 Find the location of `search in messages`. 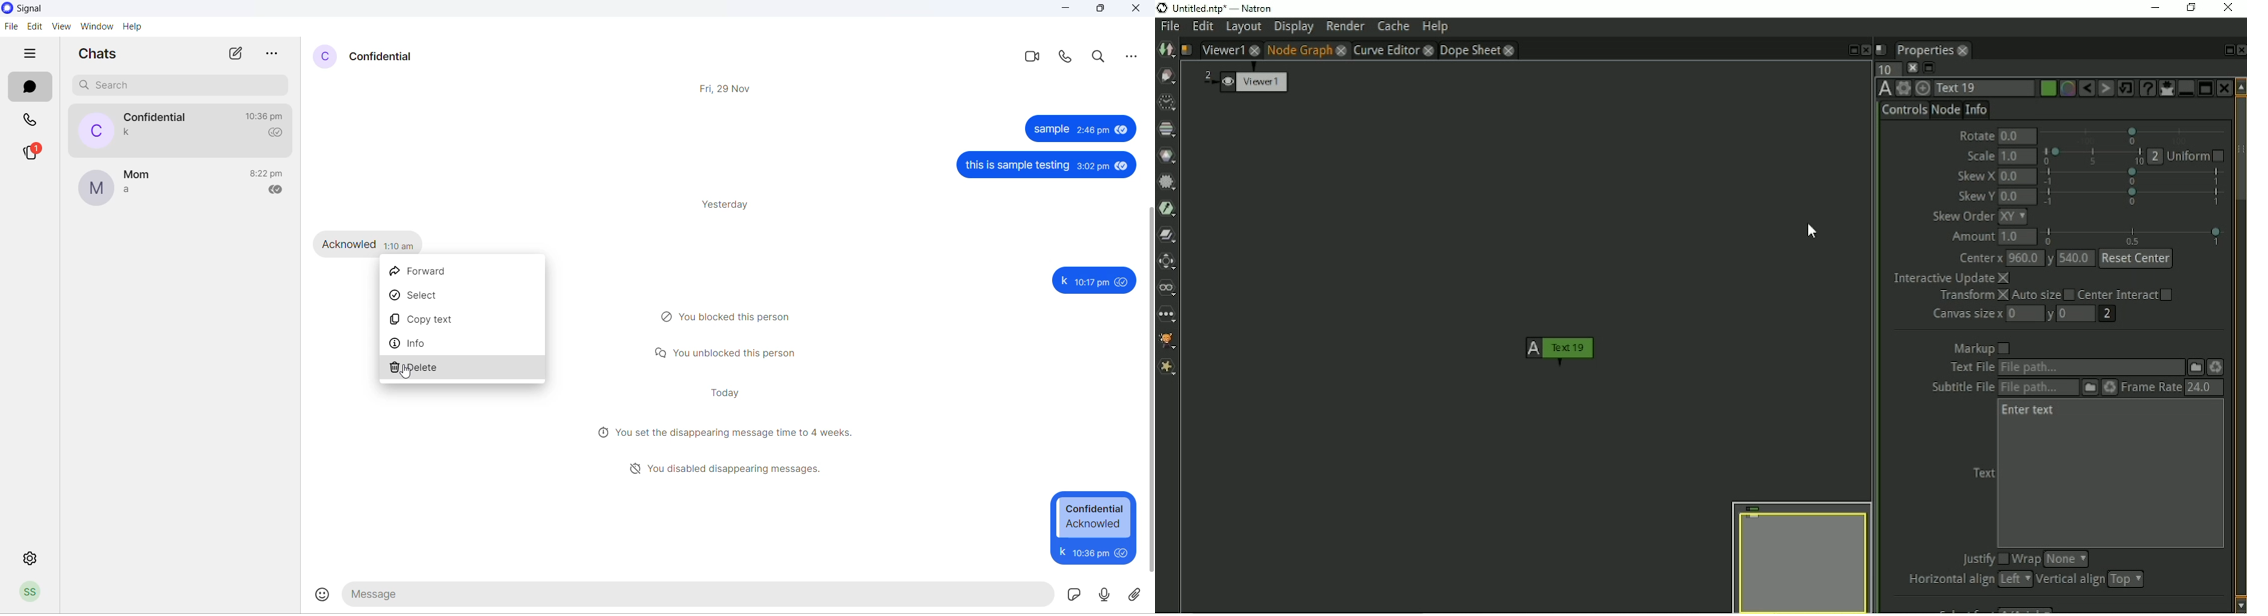

search in messages is located at coordinates (1101, 56).